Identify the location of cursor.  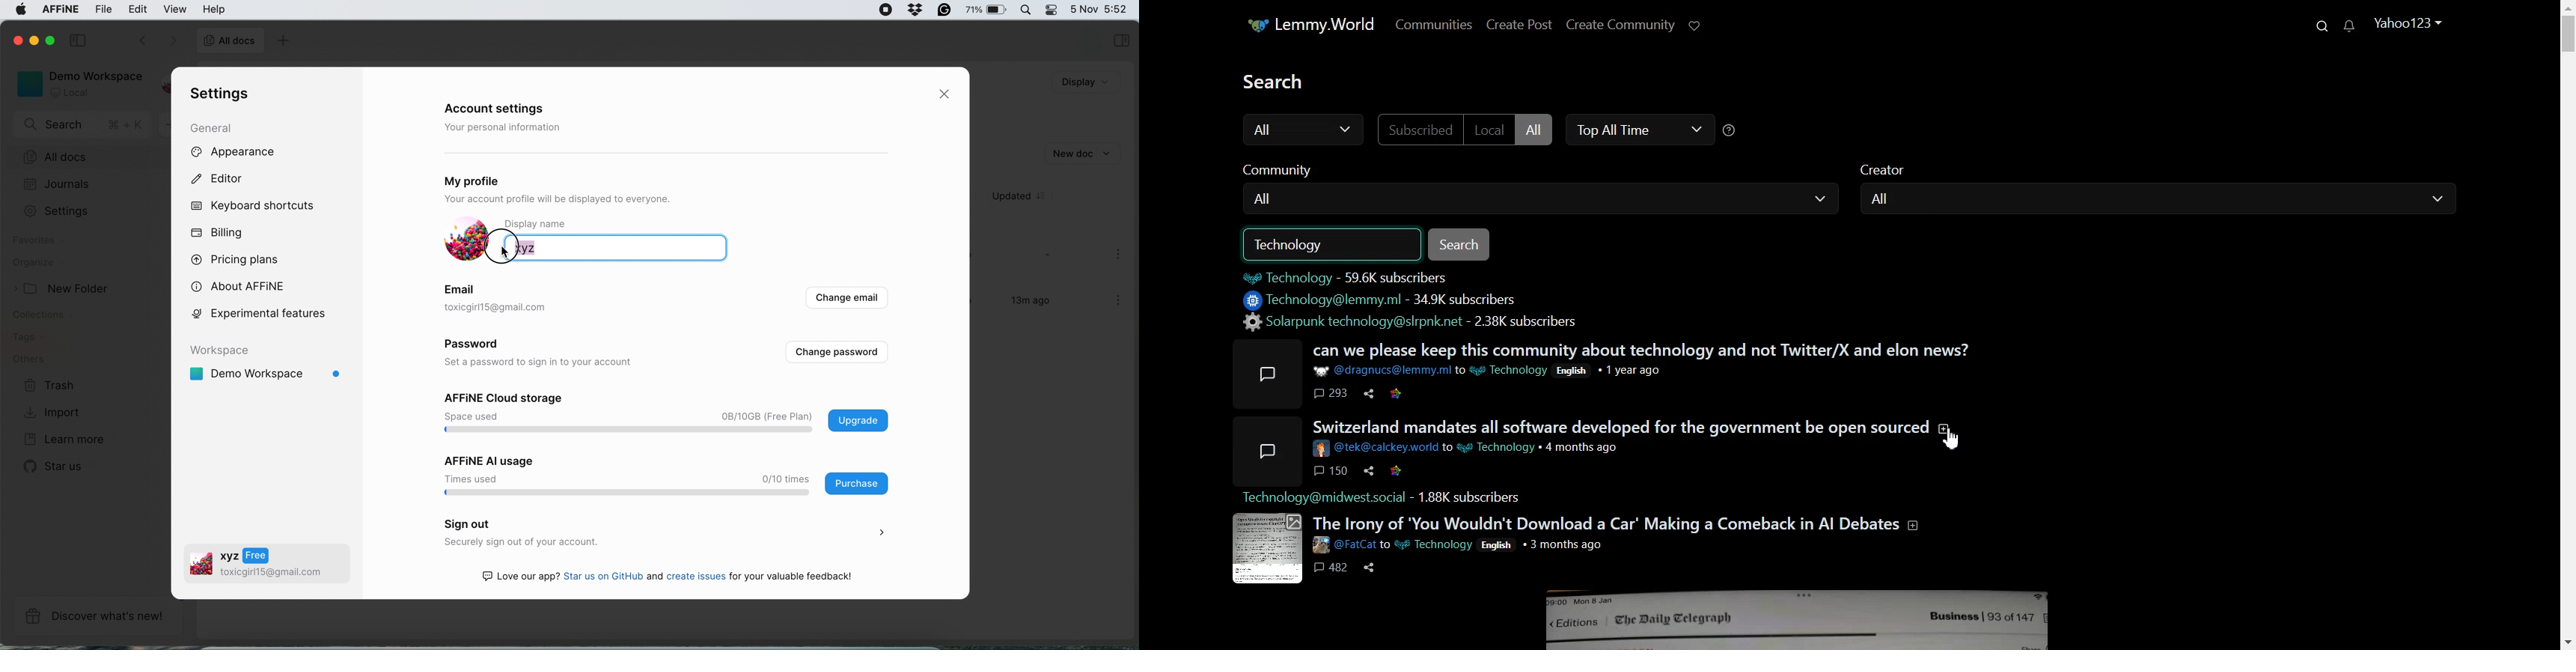
(504, 255).